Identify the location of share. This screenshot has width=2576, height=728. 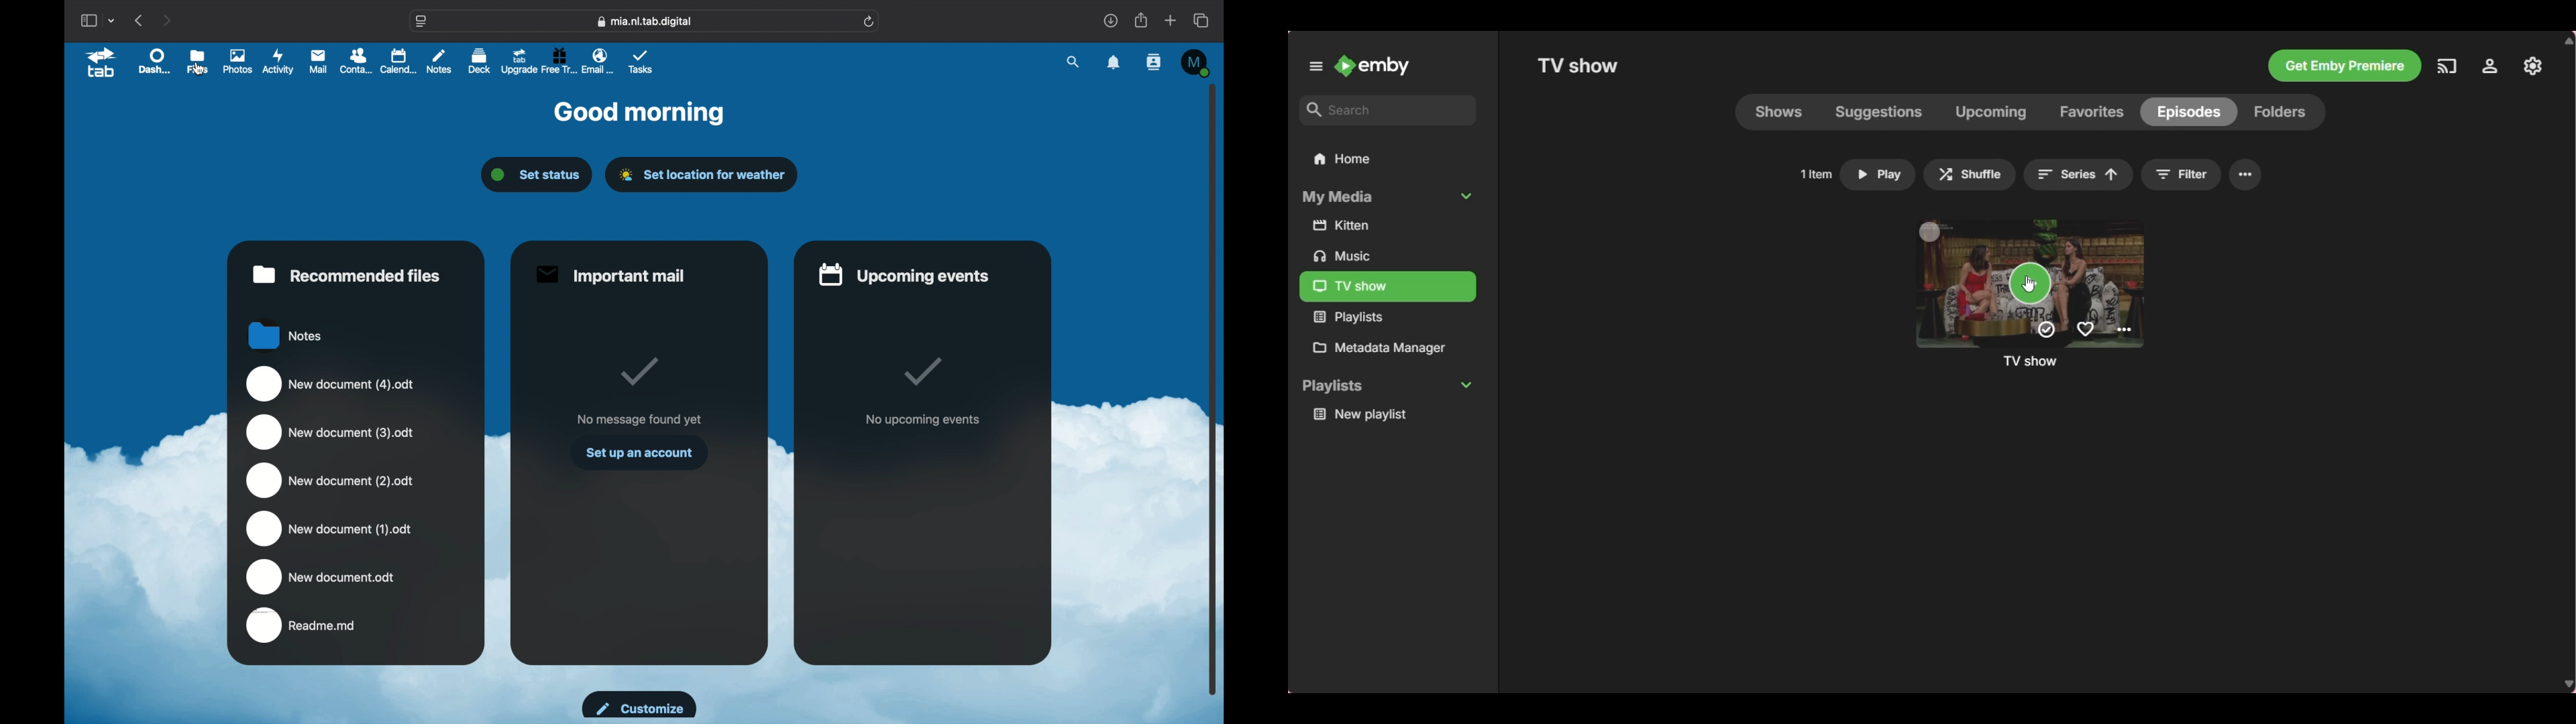
(1140, 20).